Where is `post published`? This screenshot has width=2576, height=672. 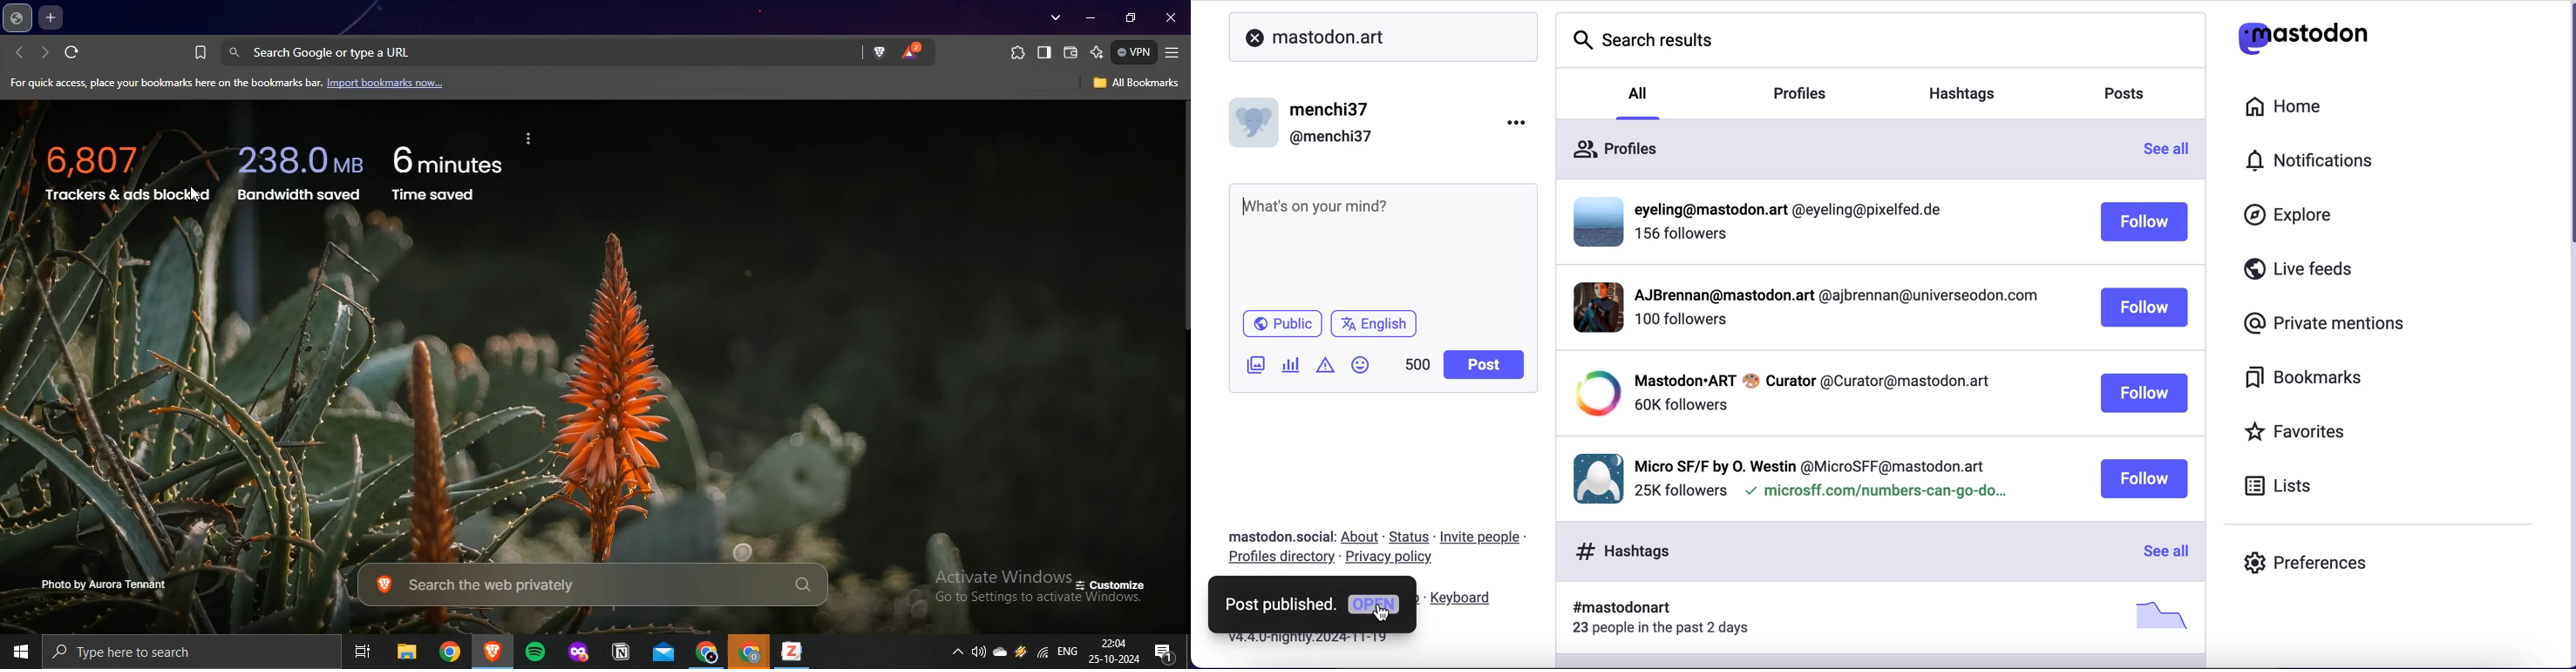 post published is located at coordinates (1280, 606).